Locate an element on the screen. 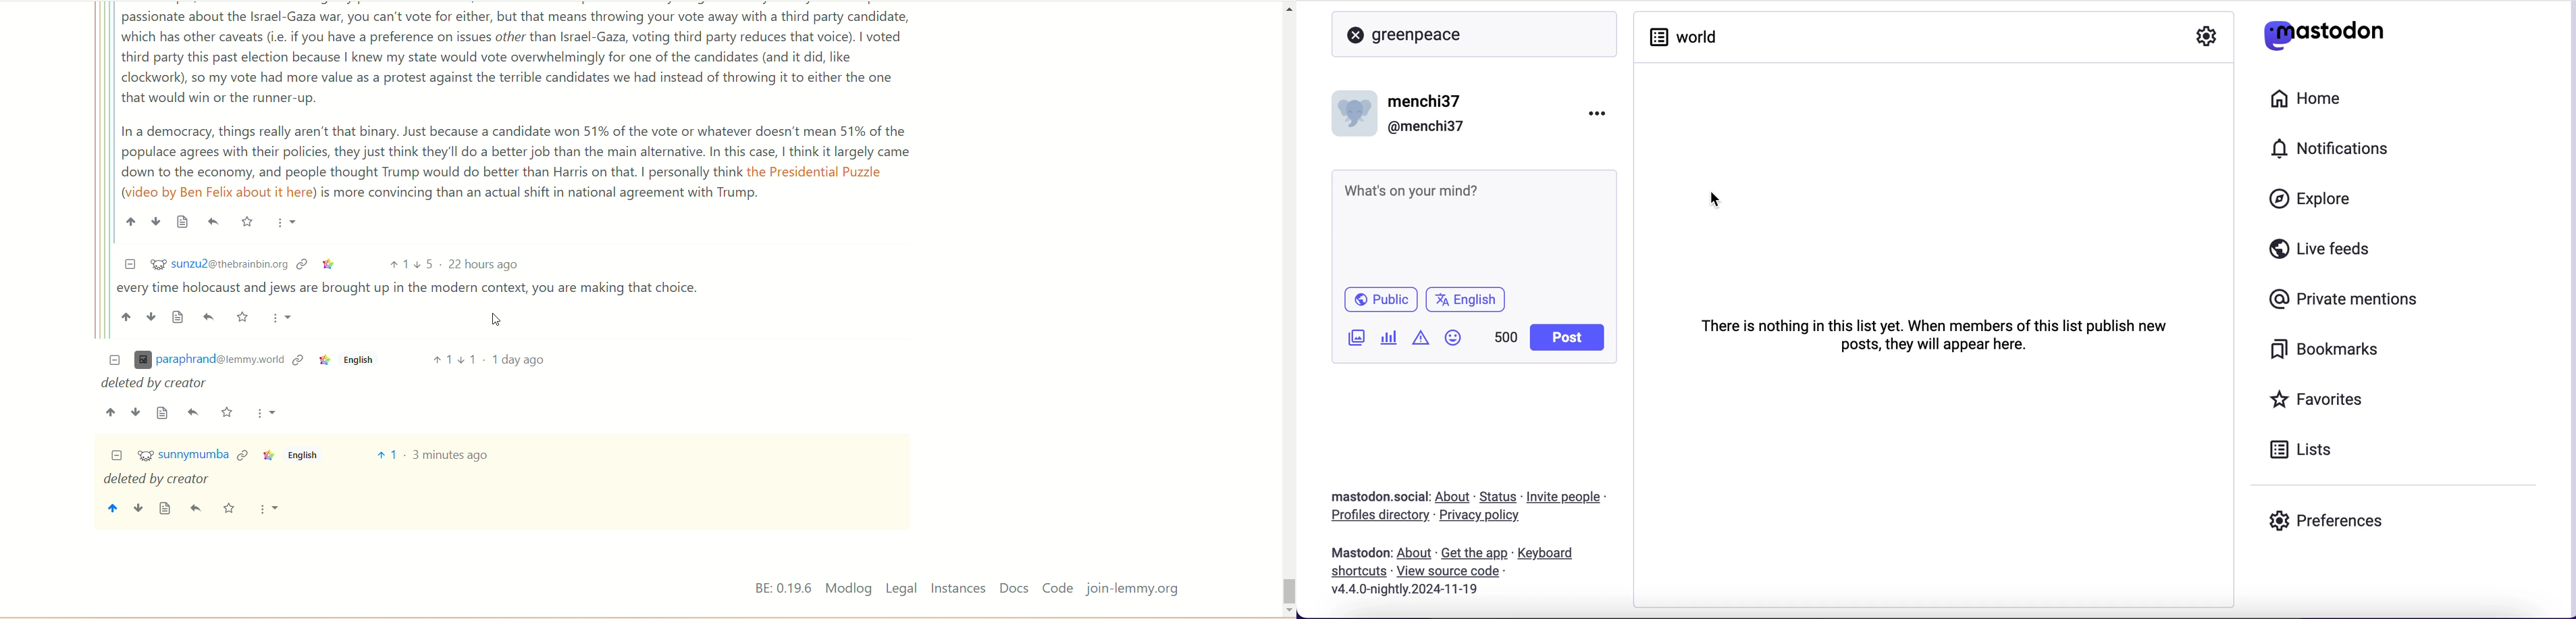 This screenshot has height=644, width=2576. favorites is located at coordinates (2320, 401).